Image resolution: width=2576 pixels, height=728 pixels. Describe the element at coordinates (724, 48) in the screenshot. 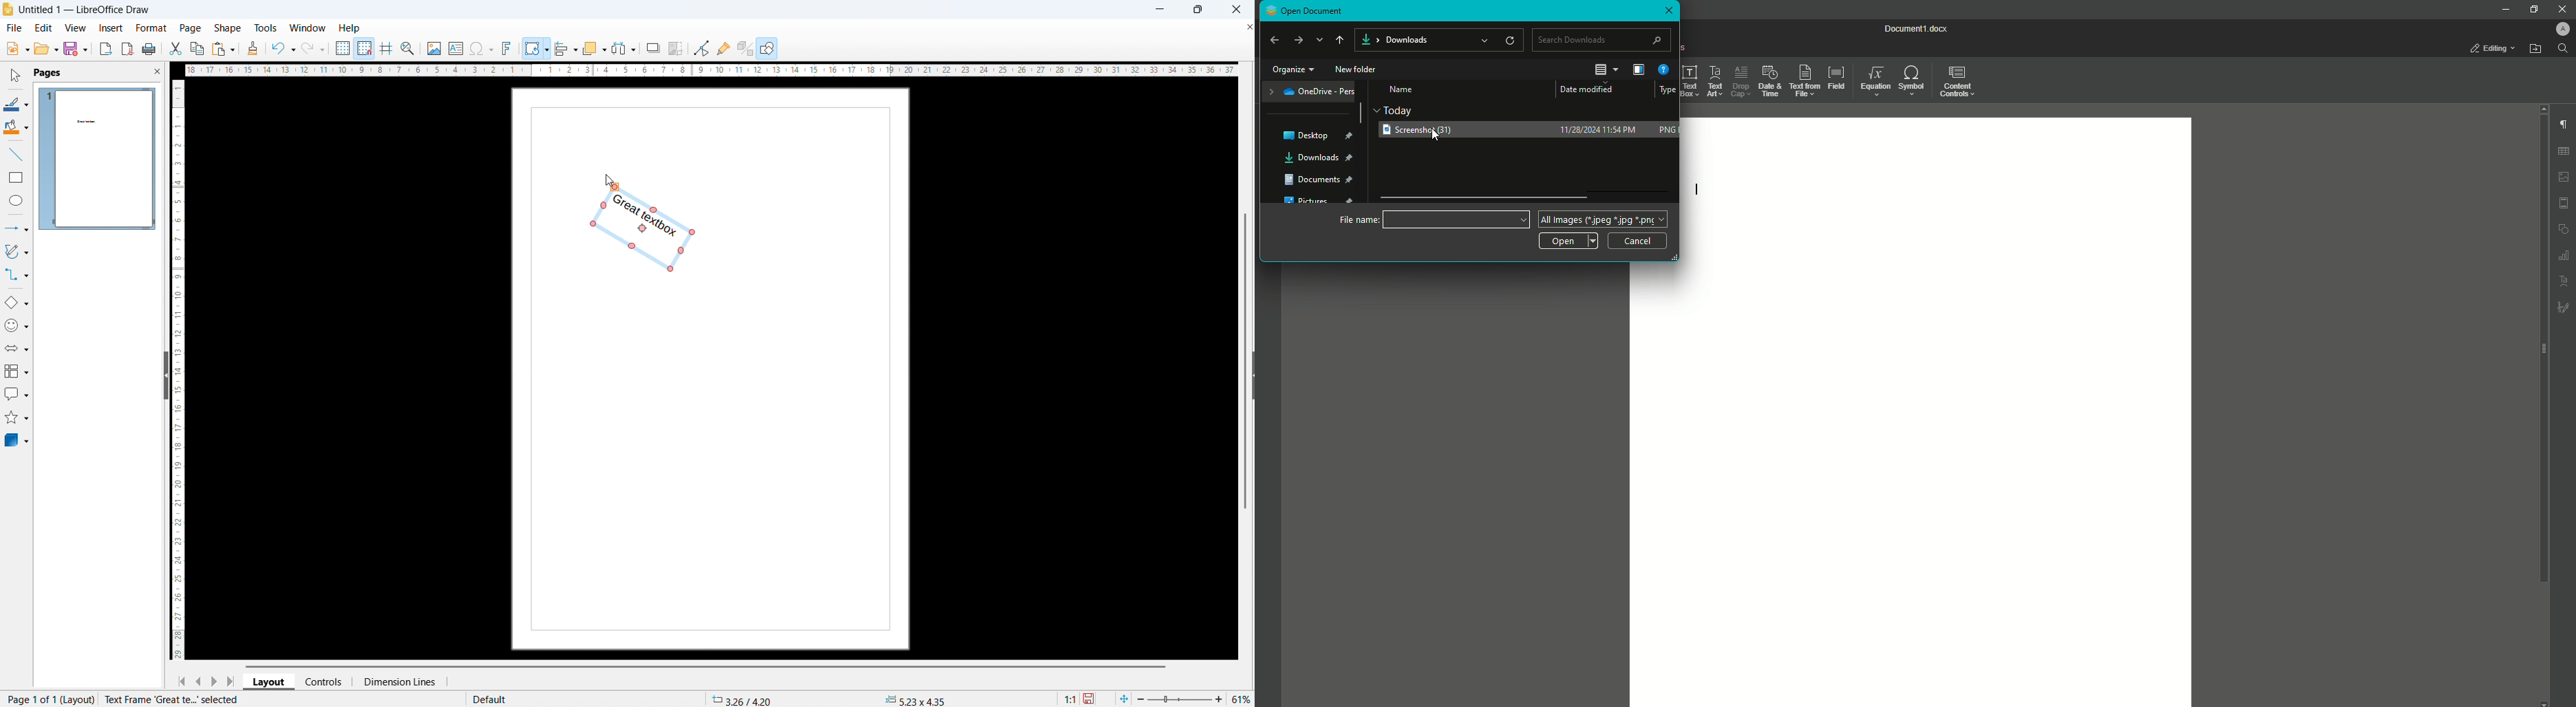

I see `show gluepoint functions` at that location.